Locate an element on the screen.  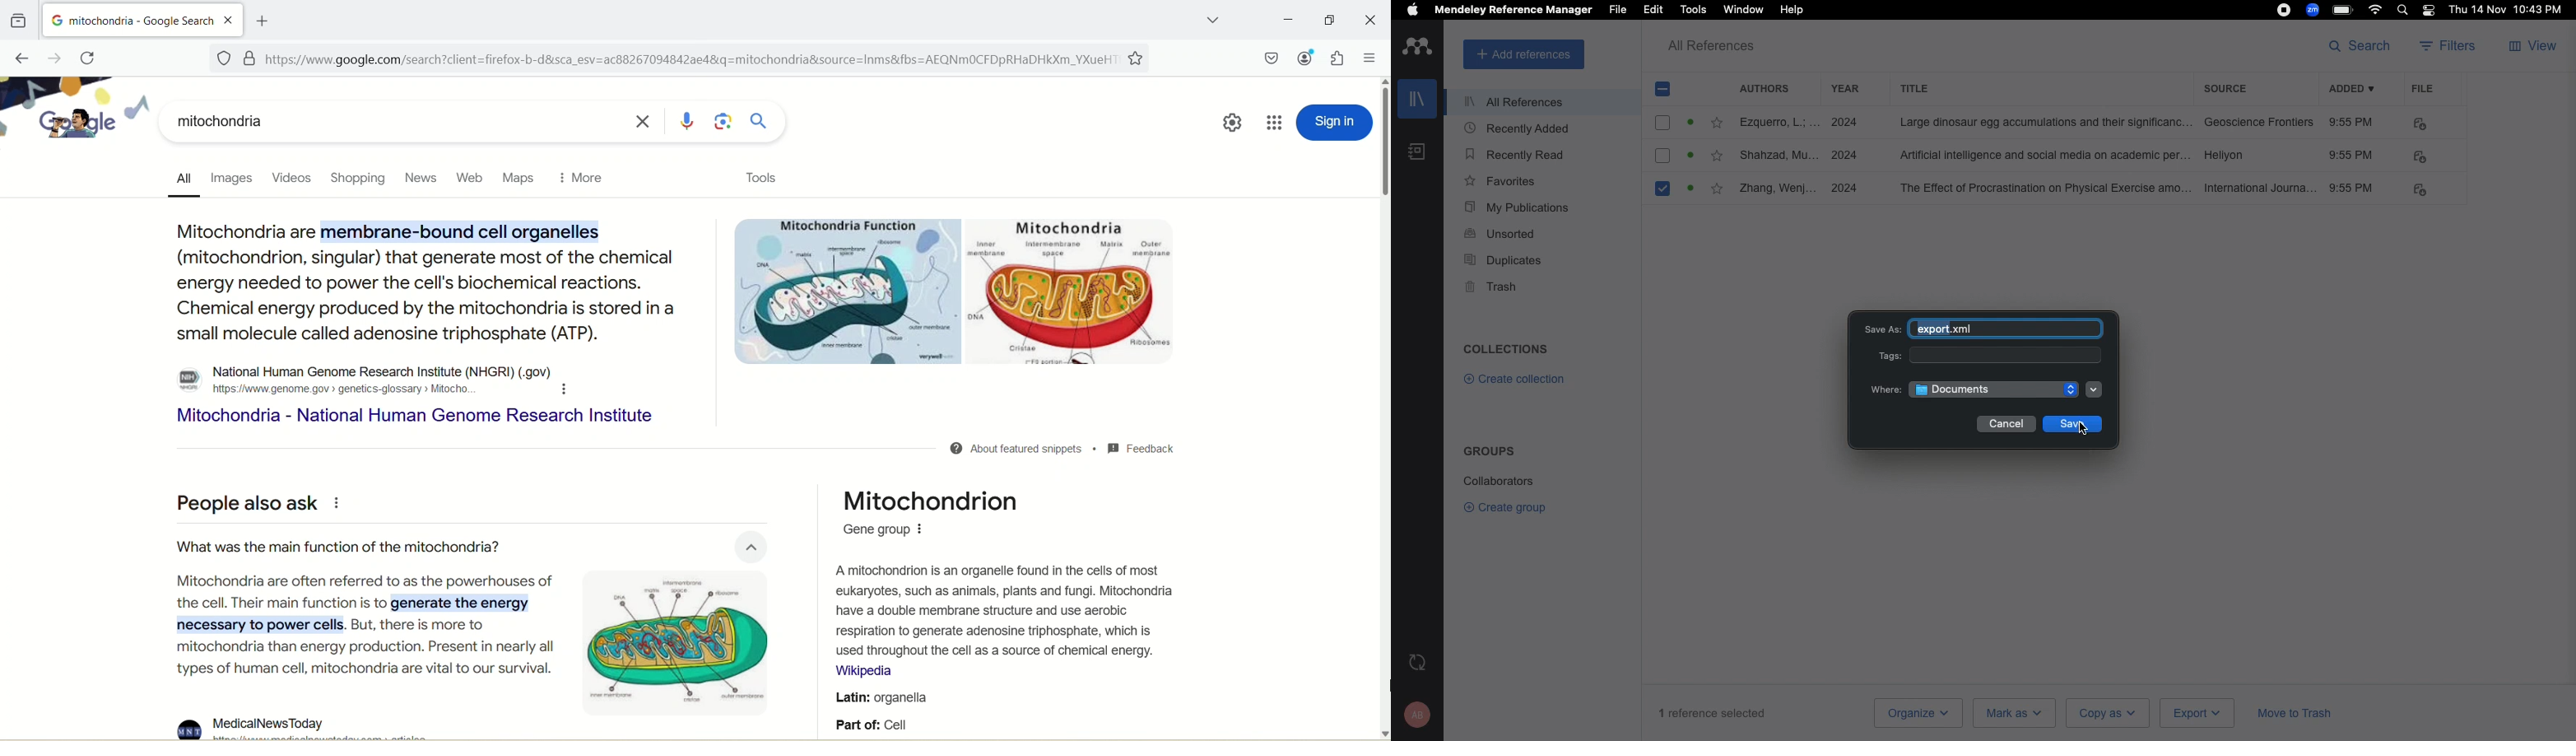
Notebook is located at coordinates (1416, 151).